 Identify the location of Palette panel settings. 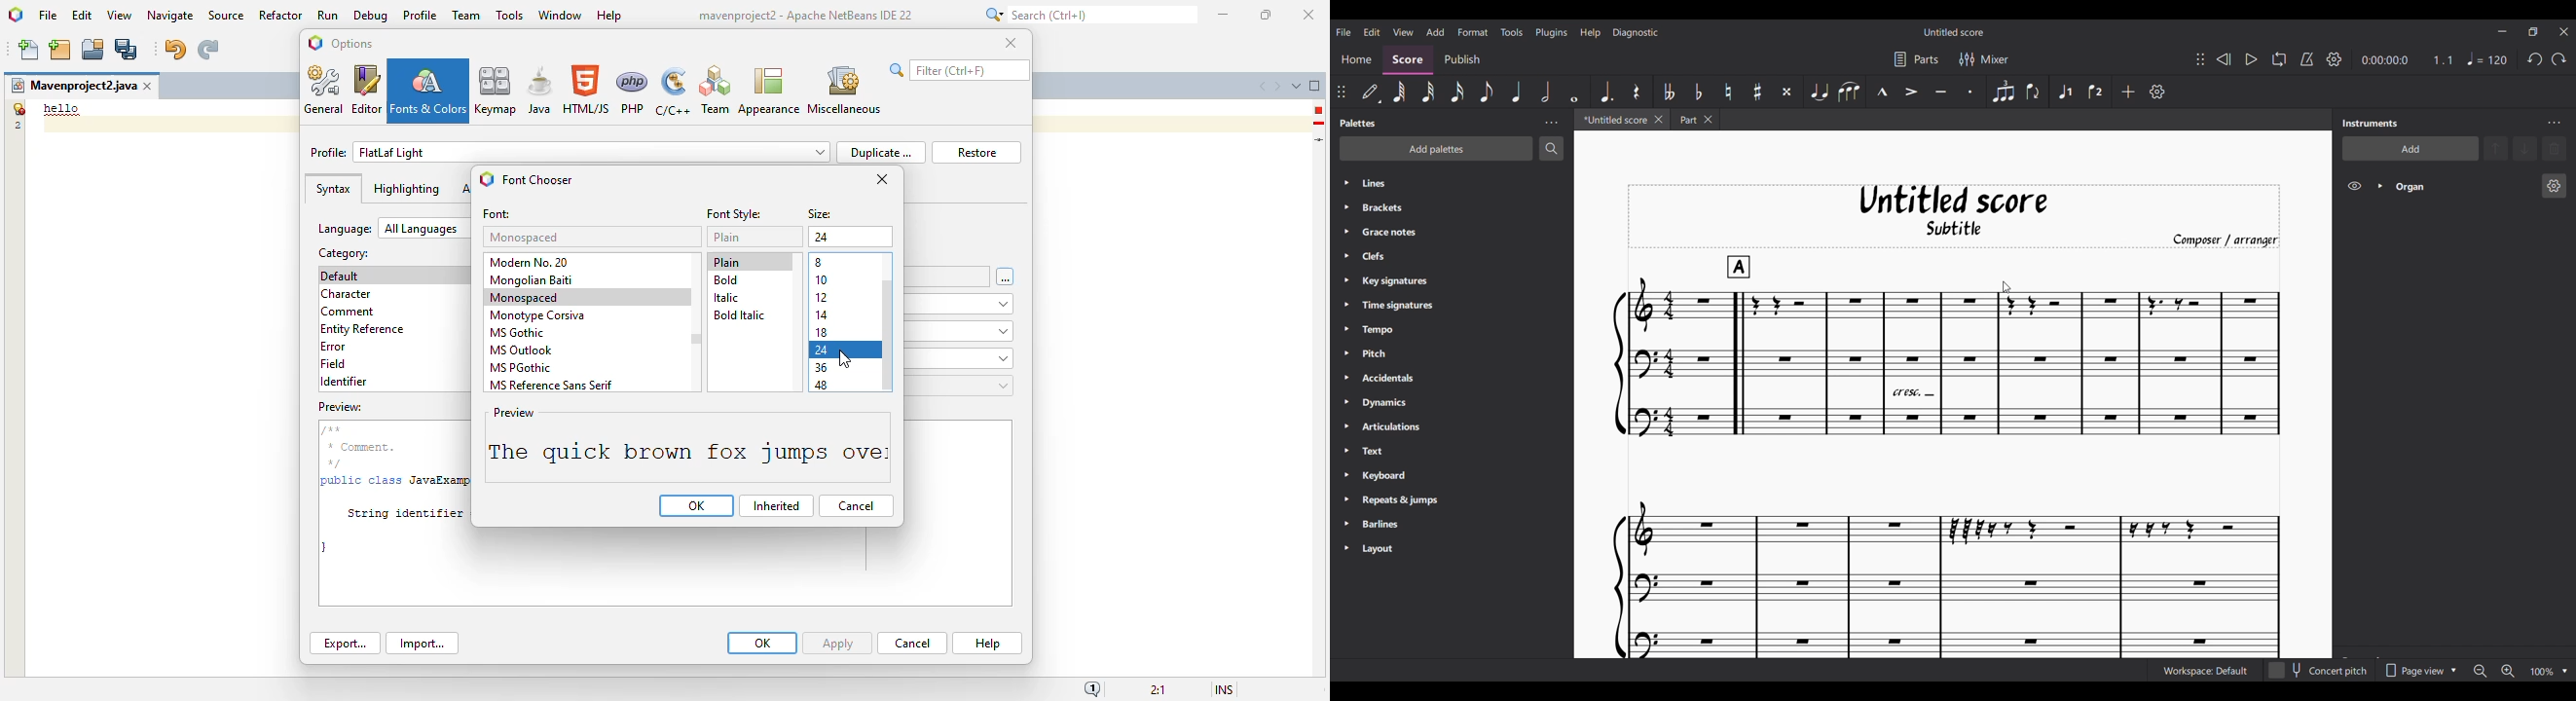
(1551, 123).